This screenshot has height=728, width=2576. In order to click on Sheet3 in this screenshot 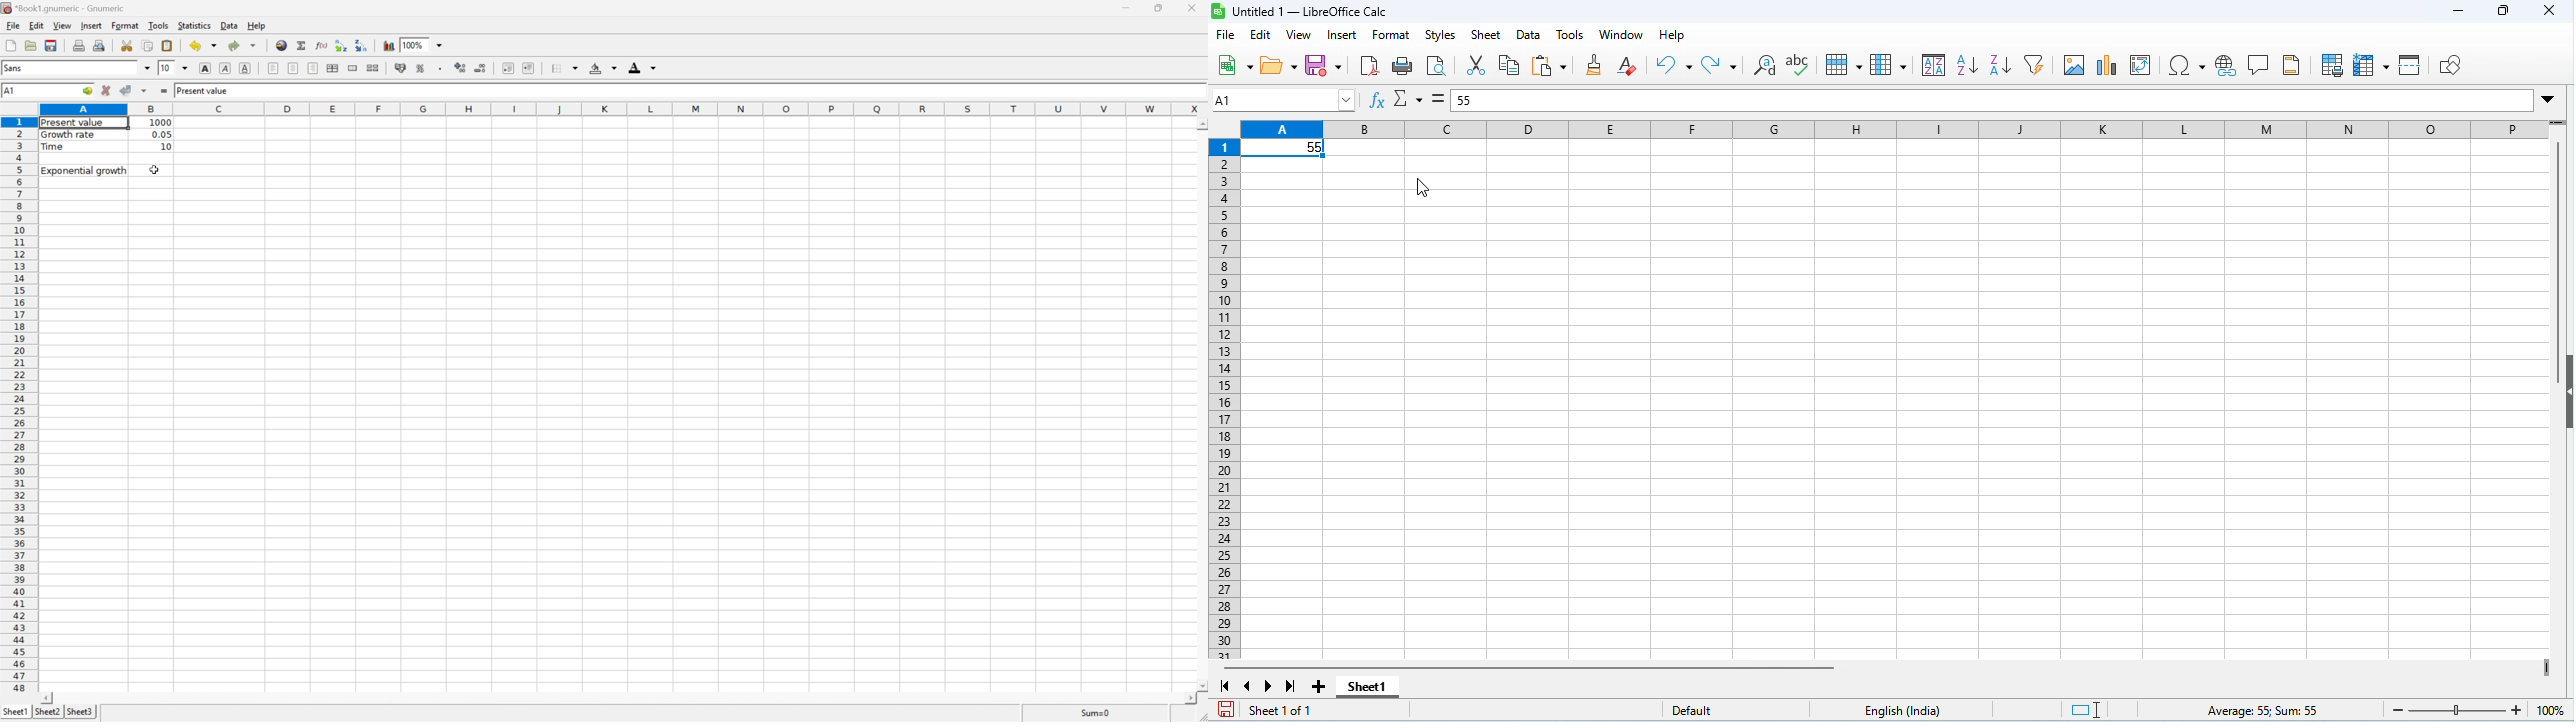, I will do `click(81, 712)`.